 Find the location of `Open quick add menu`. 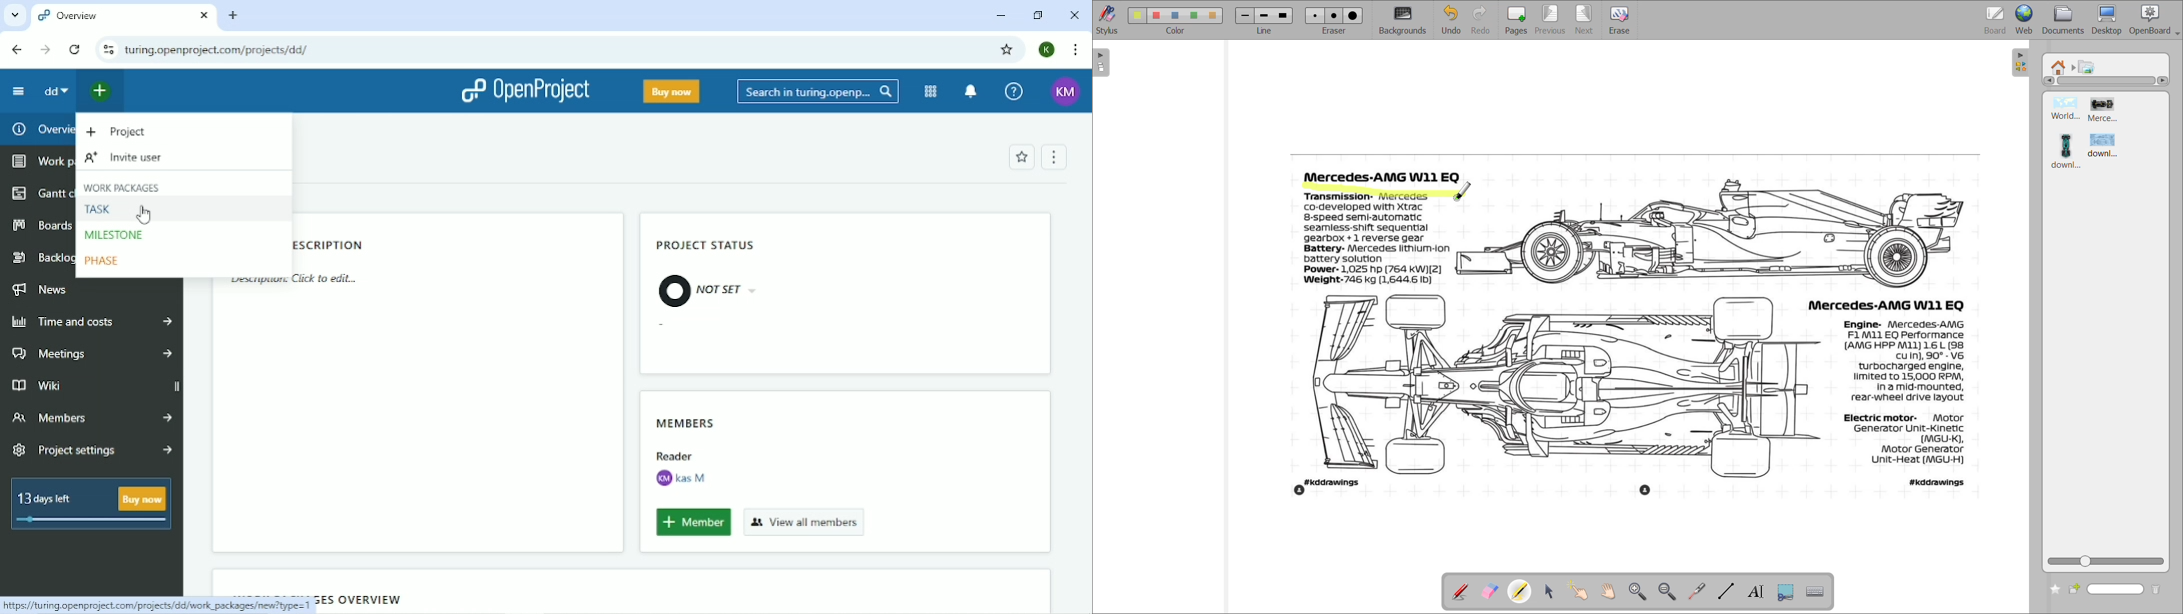

Open quick add menu is located at coordinates (108, 90).